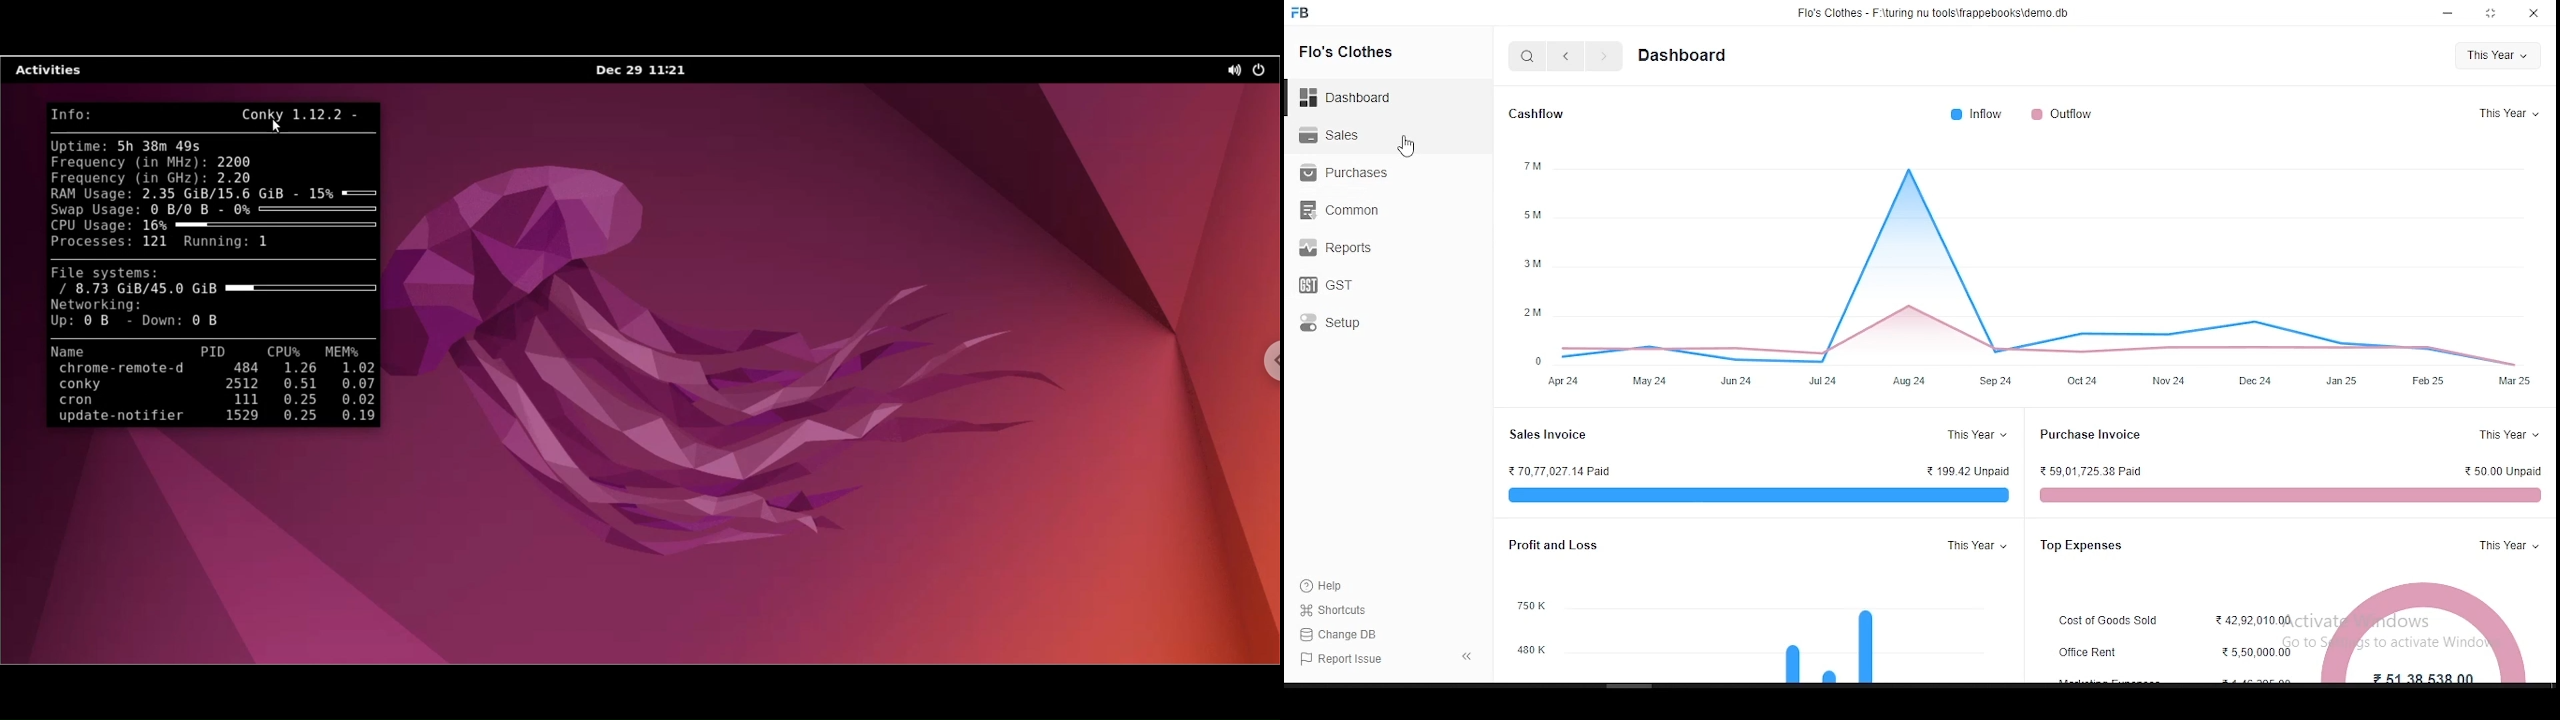 The image size is (2576, 728). Describe the element at coordinates (1739, 380) in the screenshot. I see `jun 24` at that location.